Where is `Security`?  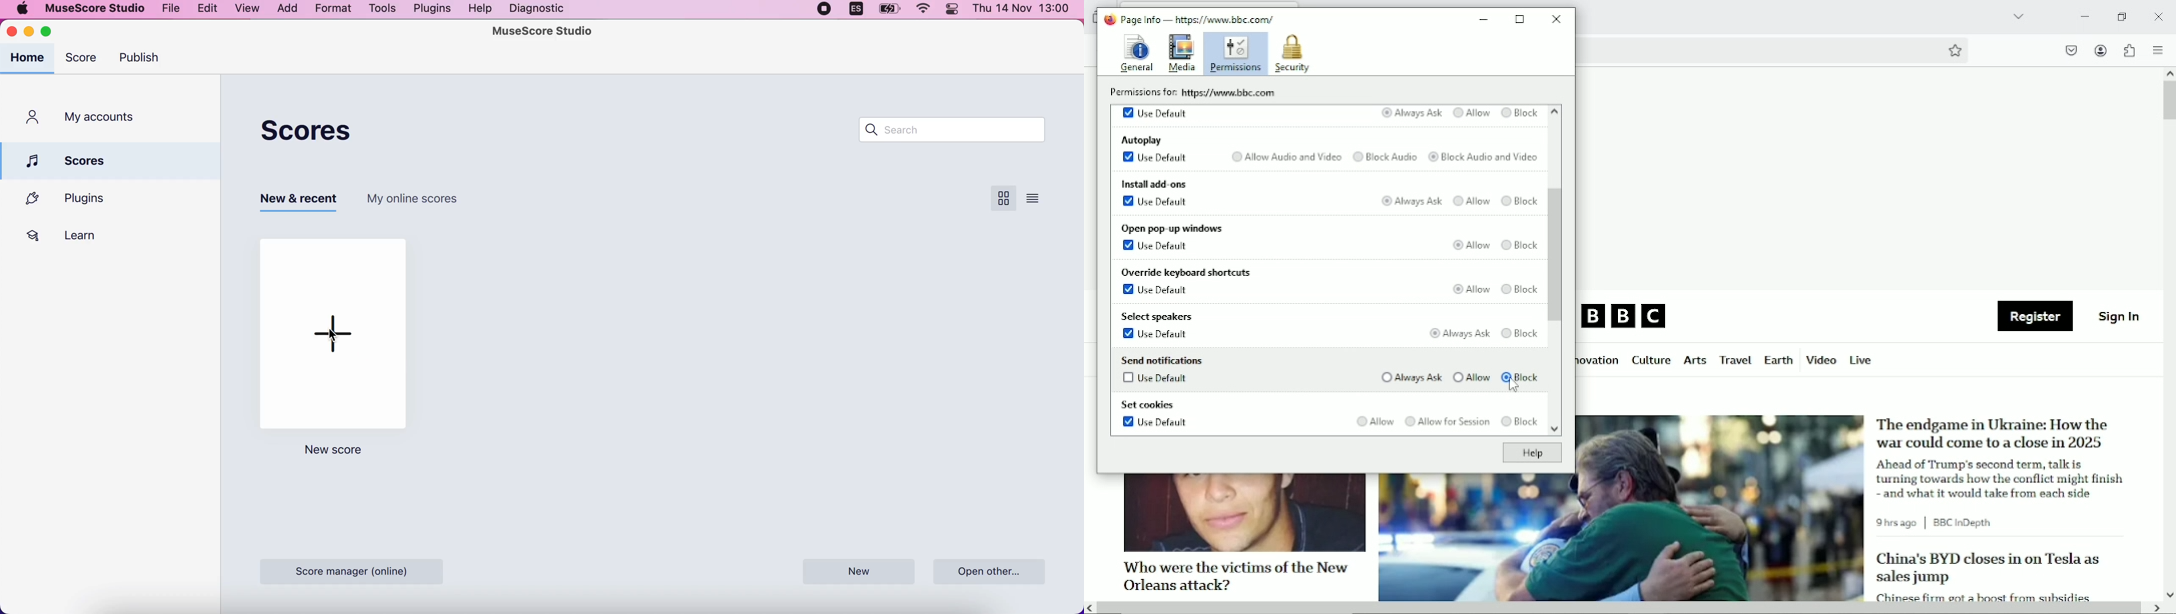
Security is located at coordinates (1292, 54).